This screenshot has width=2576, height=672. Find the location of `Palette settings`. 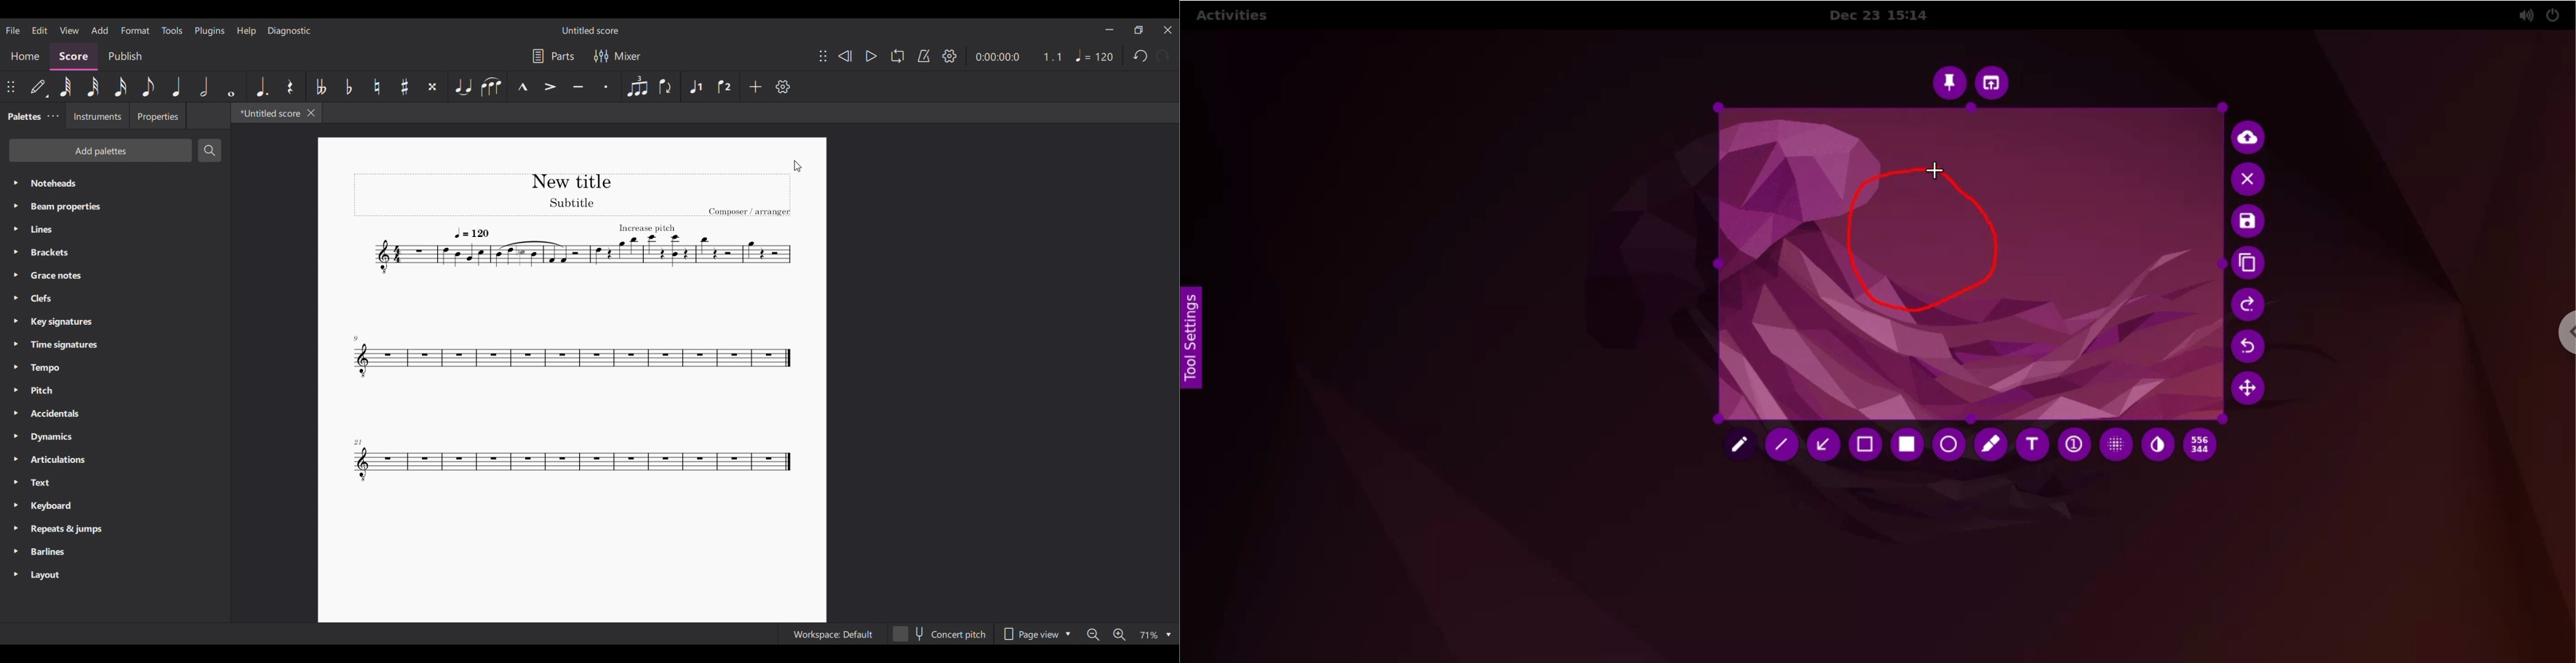

Palette settings is located at coordinates (53, 116).